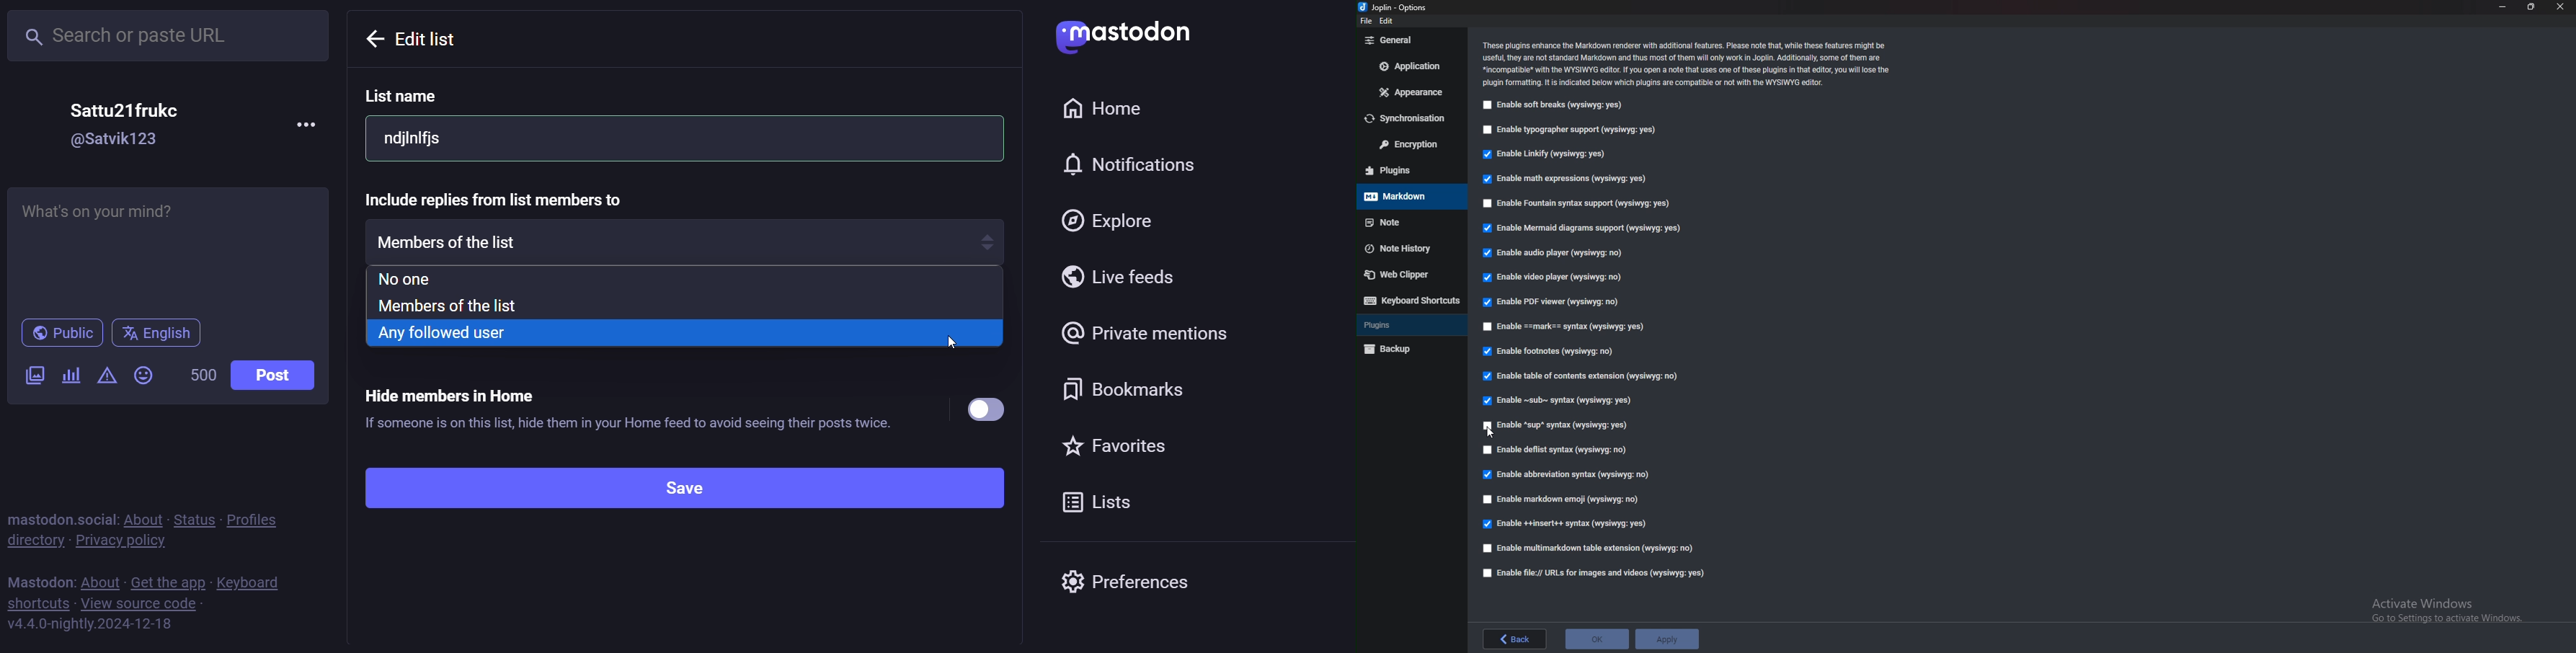 This screenshot has width=2576, height=672. Describe the element at coordinates (1579, 203) in the screenshot. I see `Enable fountain syntax support` at that location.